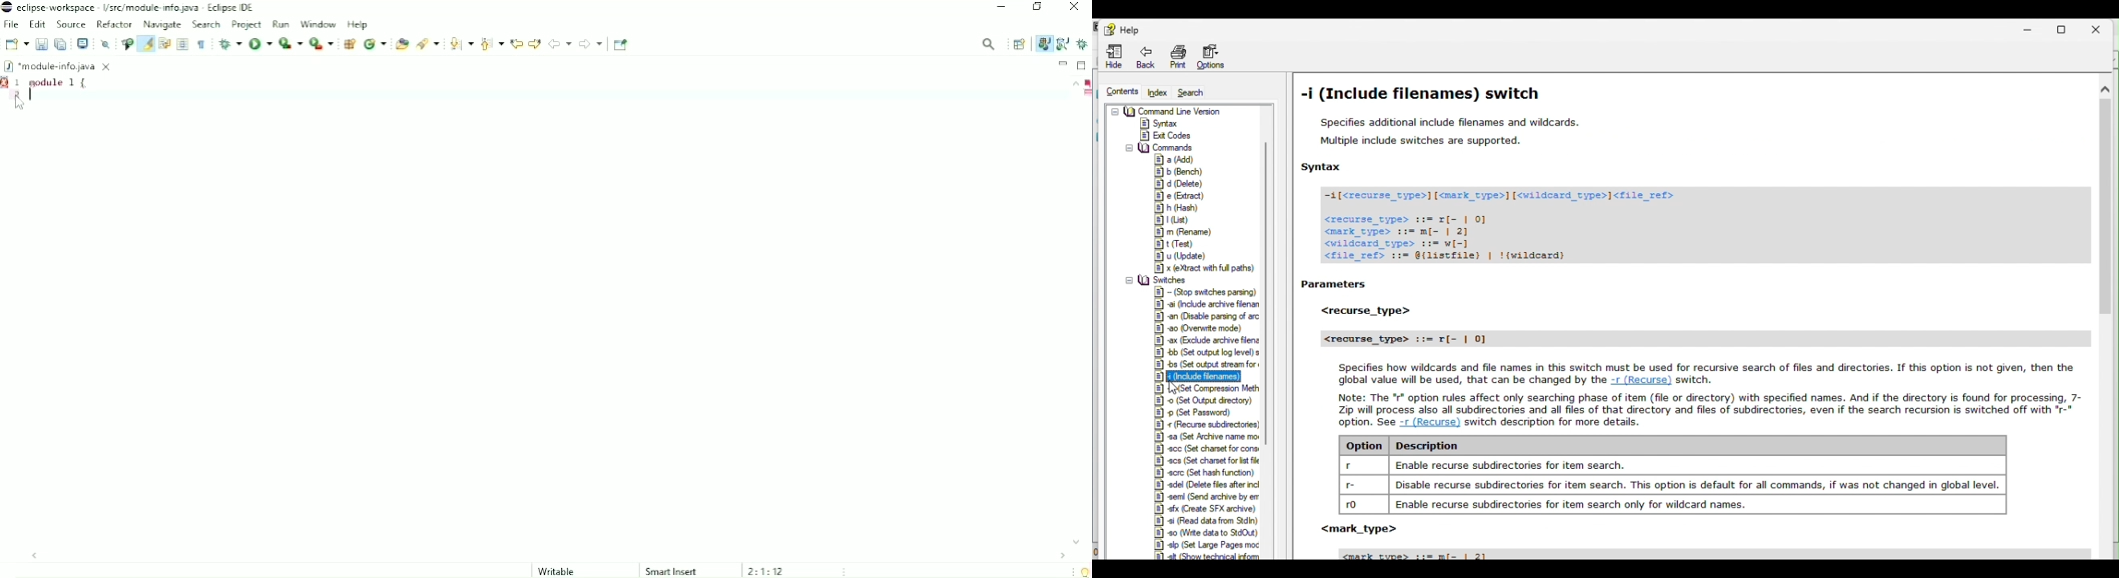  Describe the element at coordinates (1207, 460) in the screenshot. I see `Character set for list` at that location.